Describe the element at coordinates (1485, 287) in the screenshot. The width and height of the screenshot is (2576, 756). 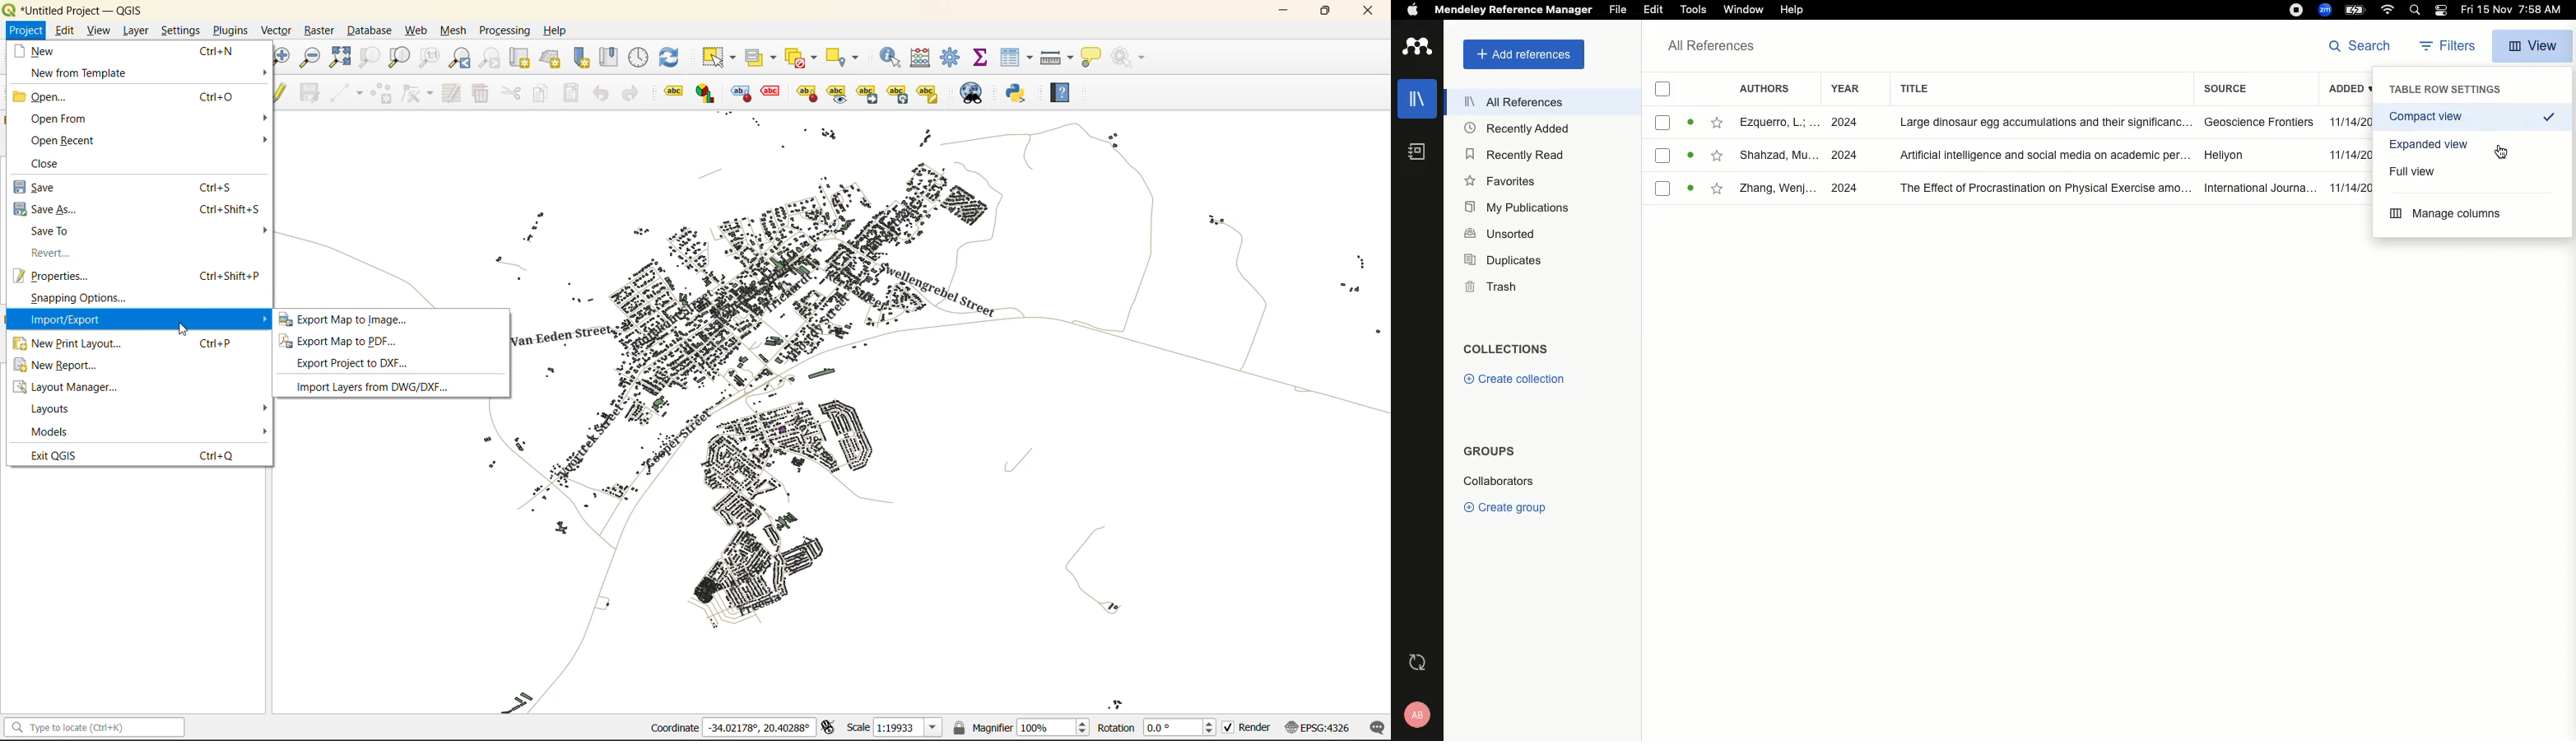
I see `Trash` at that location.